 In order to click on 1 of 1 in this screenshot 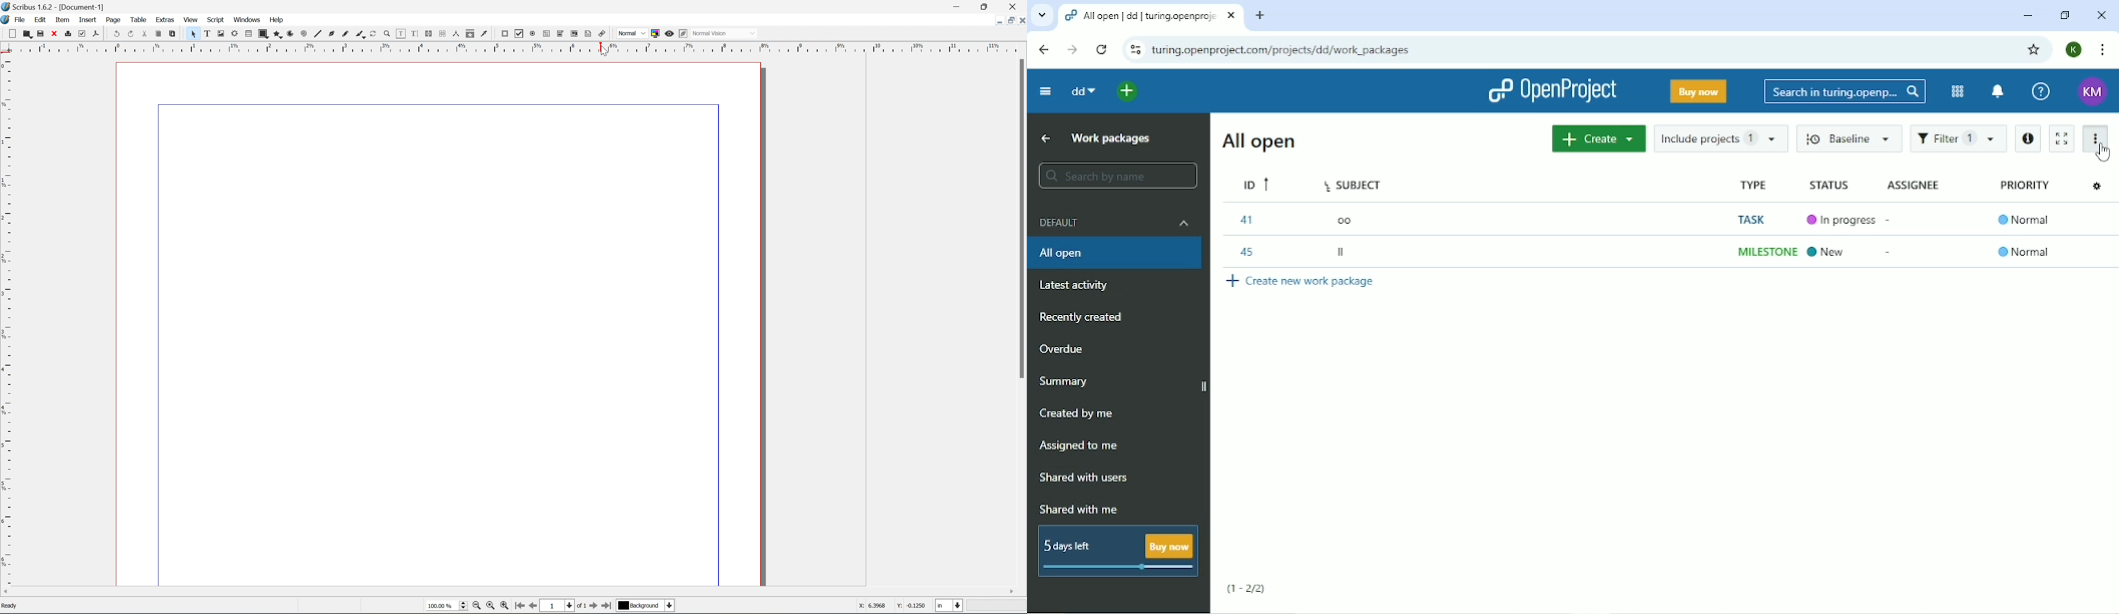, I will do `click(563, 606)`.